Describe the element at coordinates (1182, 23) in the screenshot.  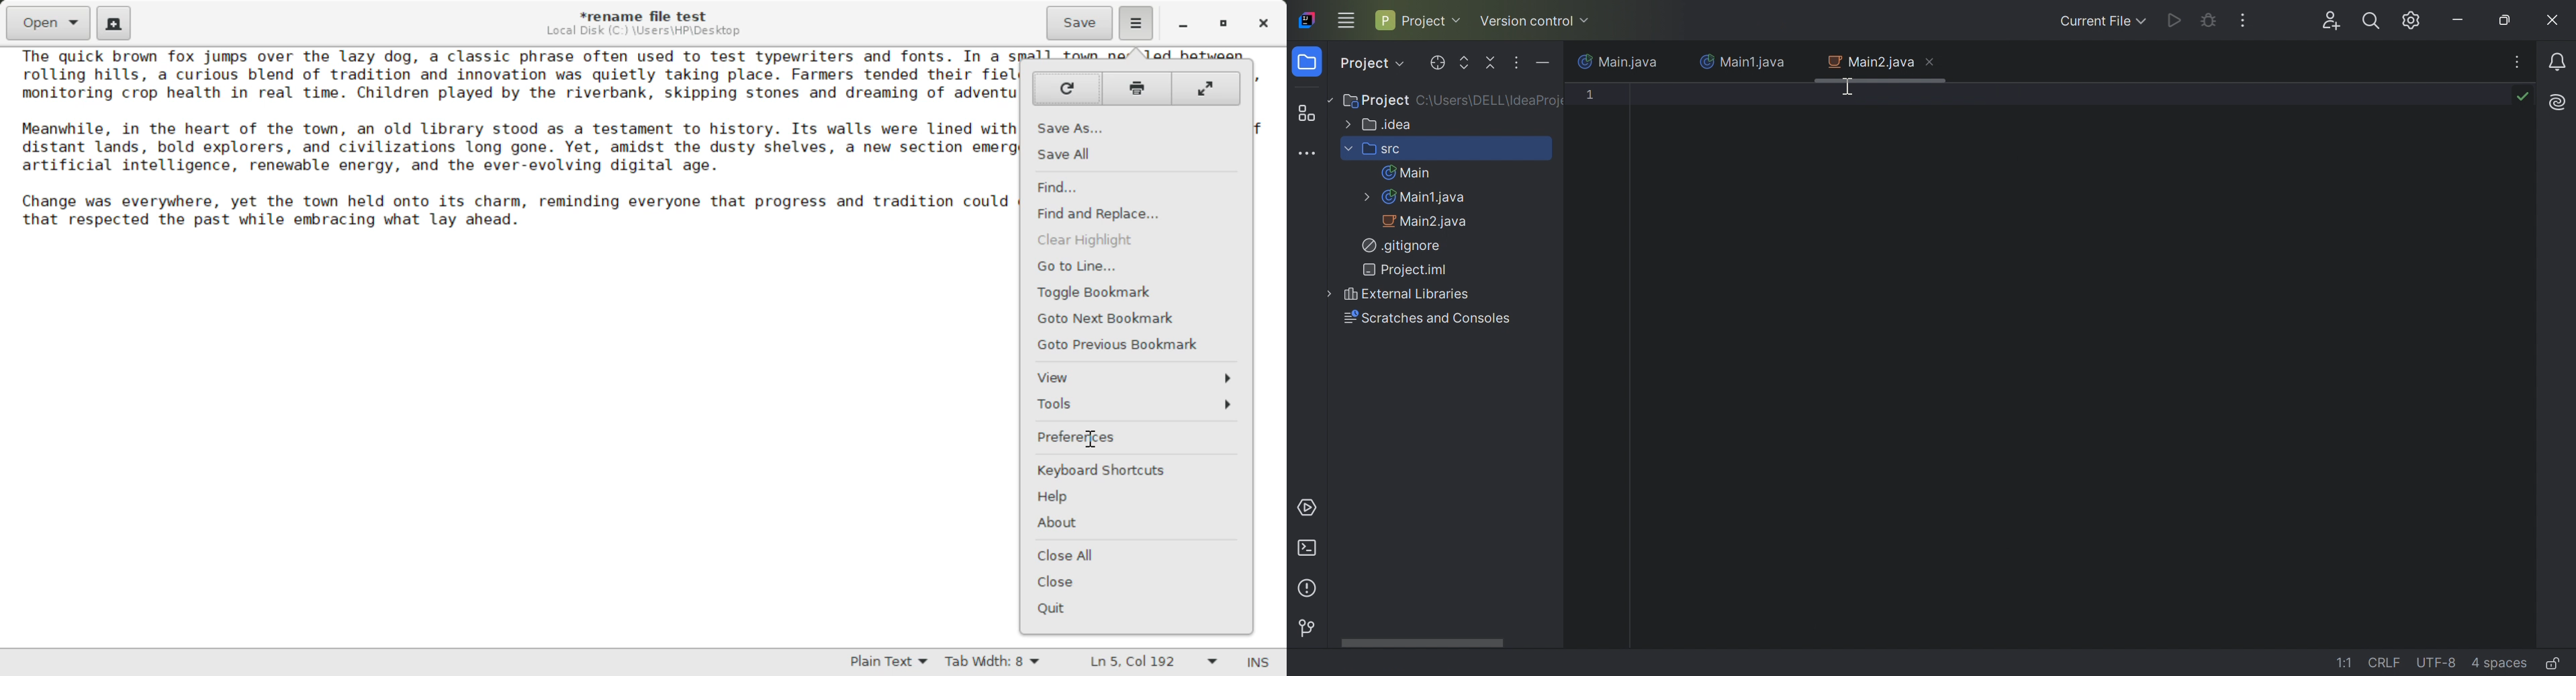
I see `Restore Down` at that location.